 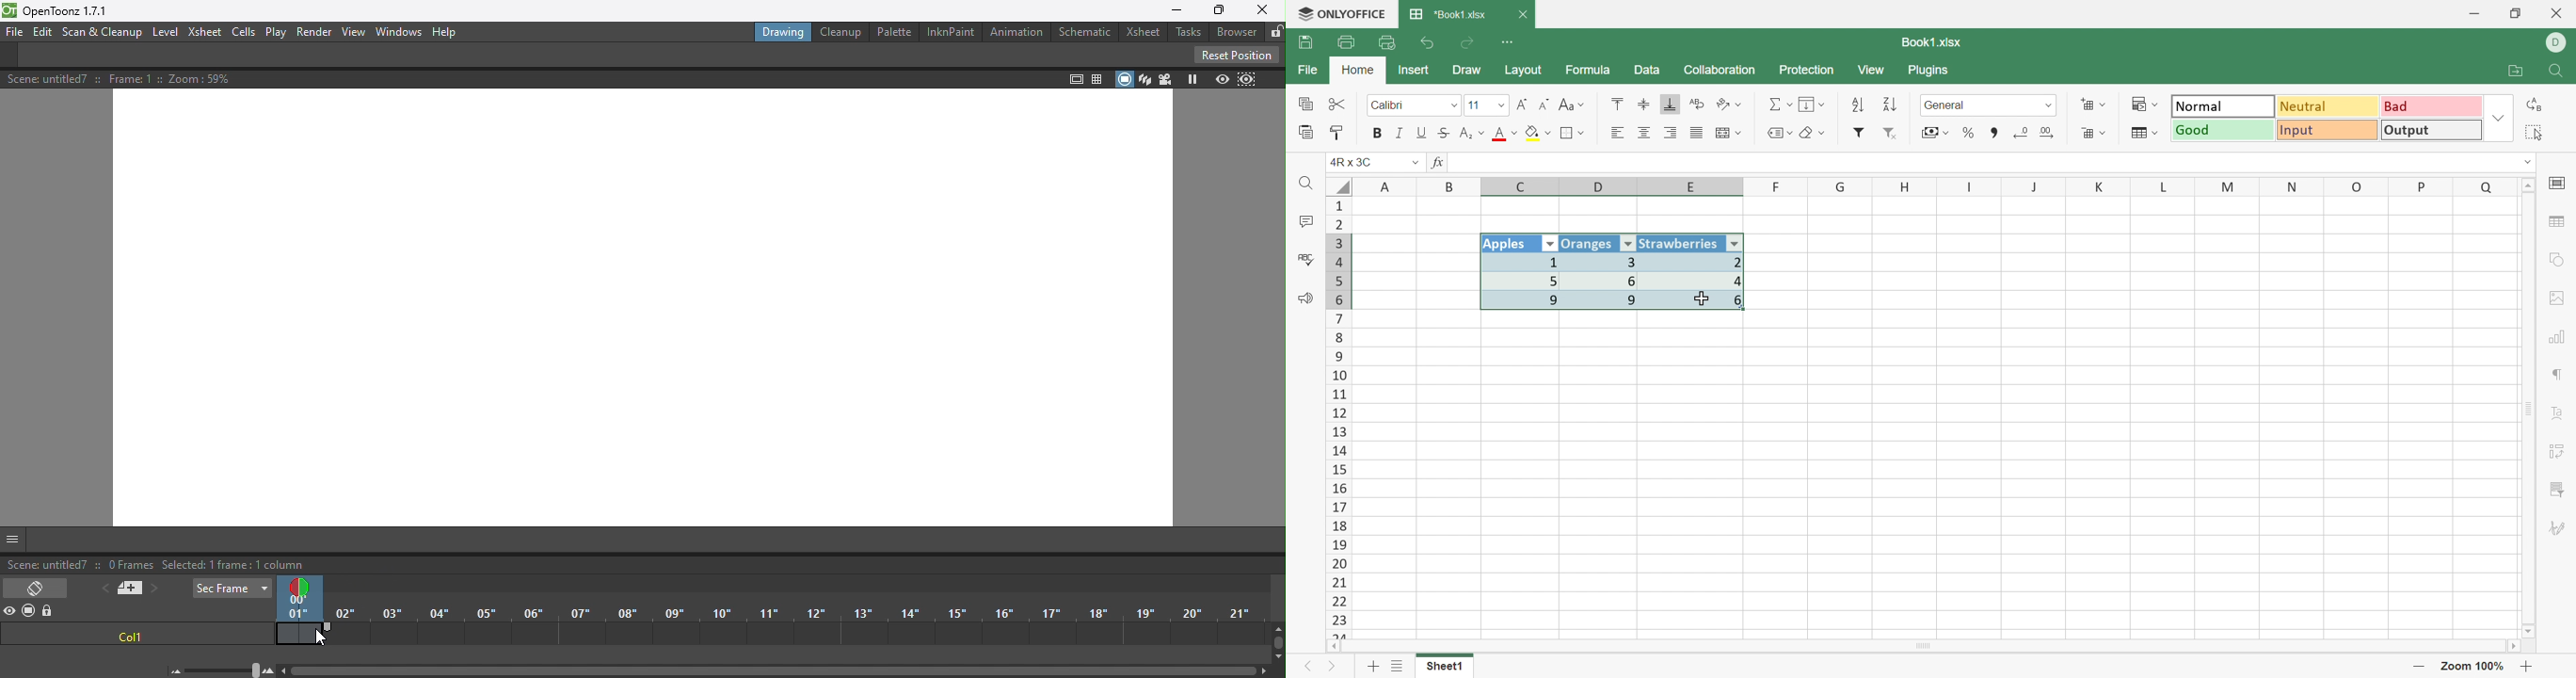 What do you see at coordinates (1601, 187) in the screenshot?
I see `D` at bounding box center [1601, 187].